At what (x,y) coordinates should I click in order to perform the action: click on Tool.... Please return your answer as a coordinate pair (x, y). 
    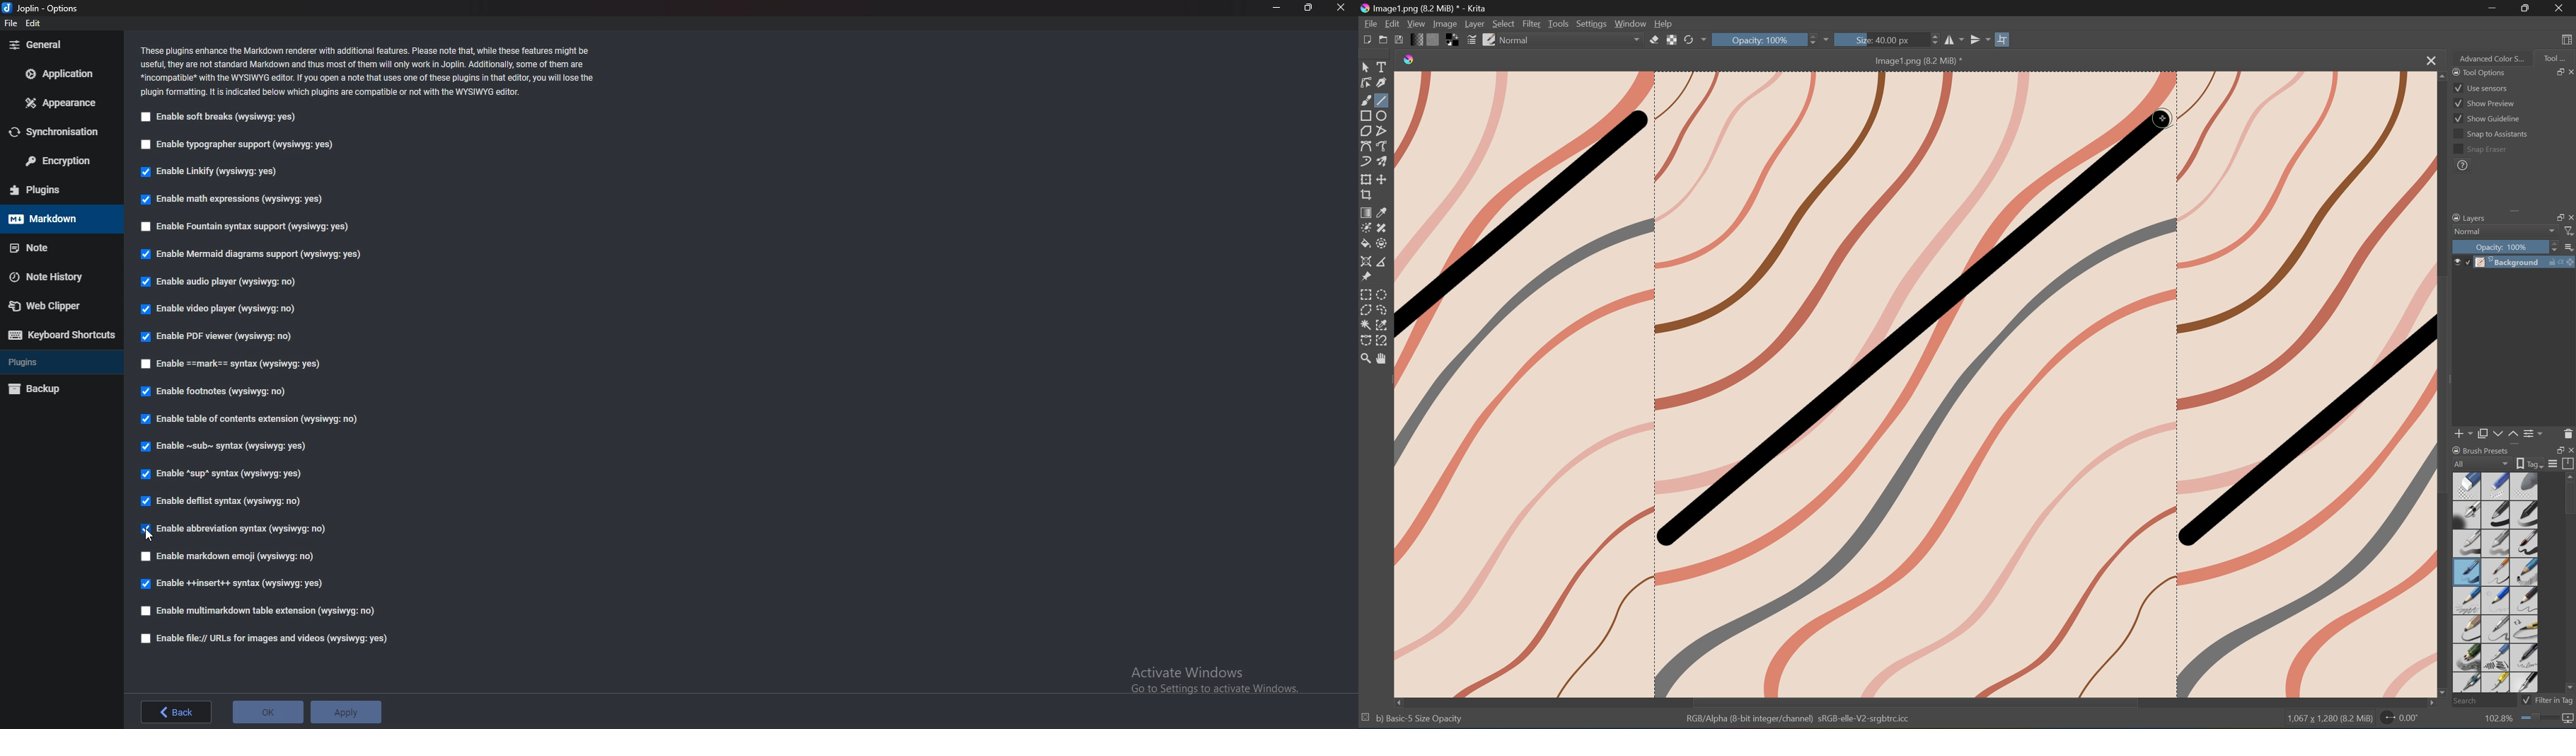
    Looking at the image, I should click on (2556, 57).